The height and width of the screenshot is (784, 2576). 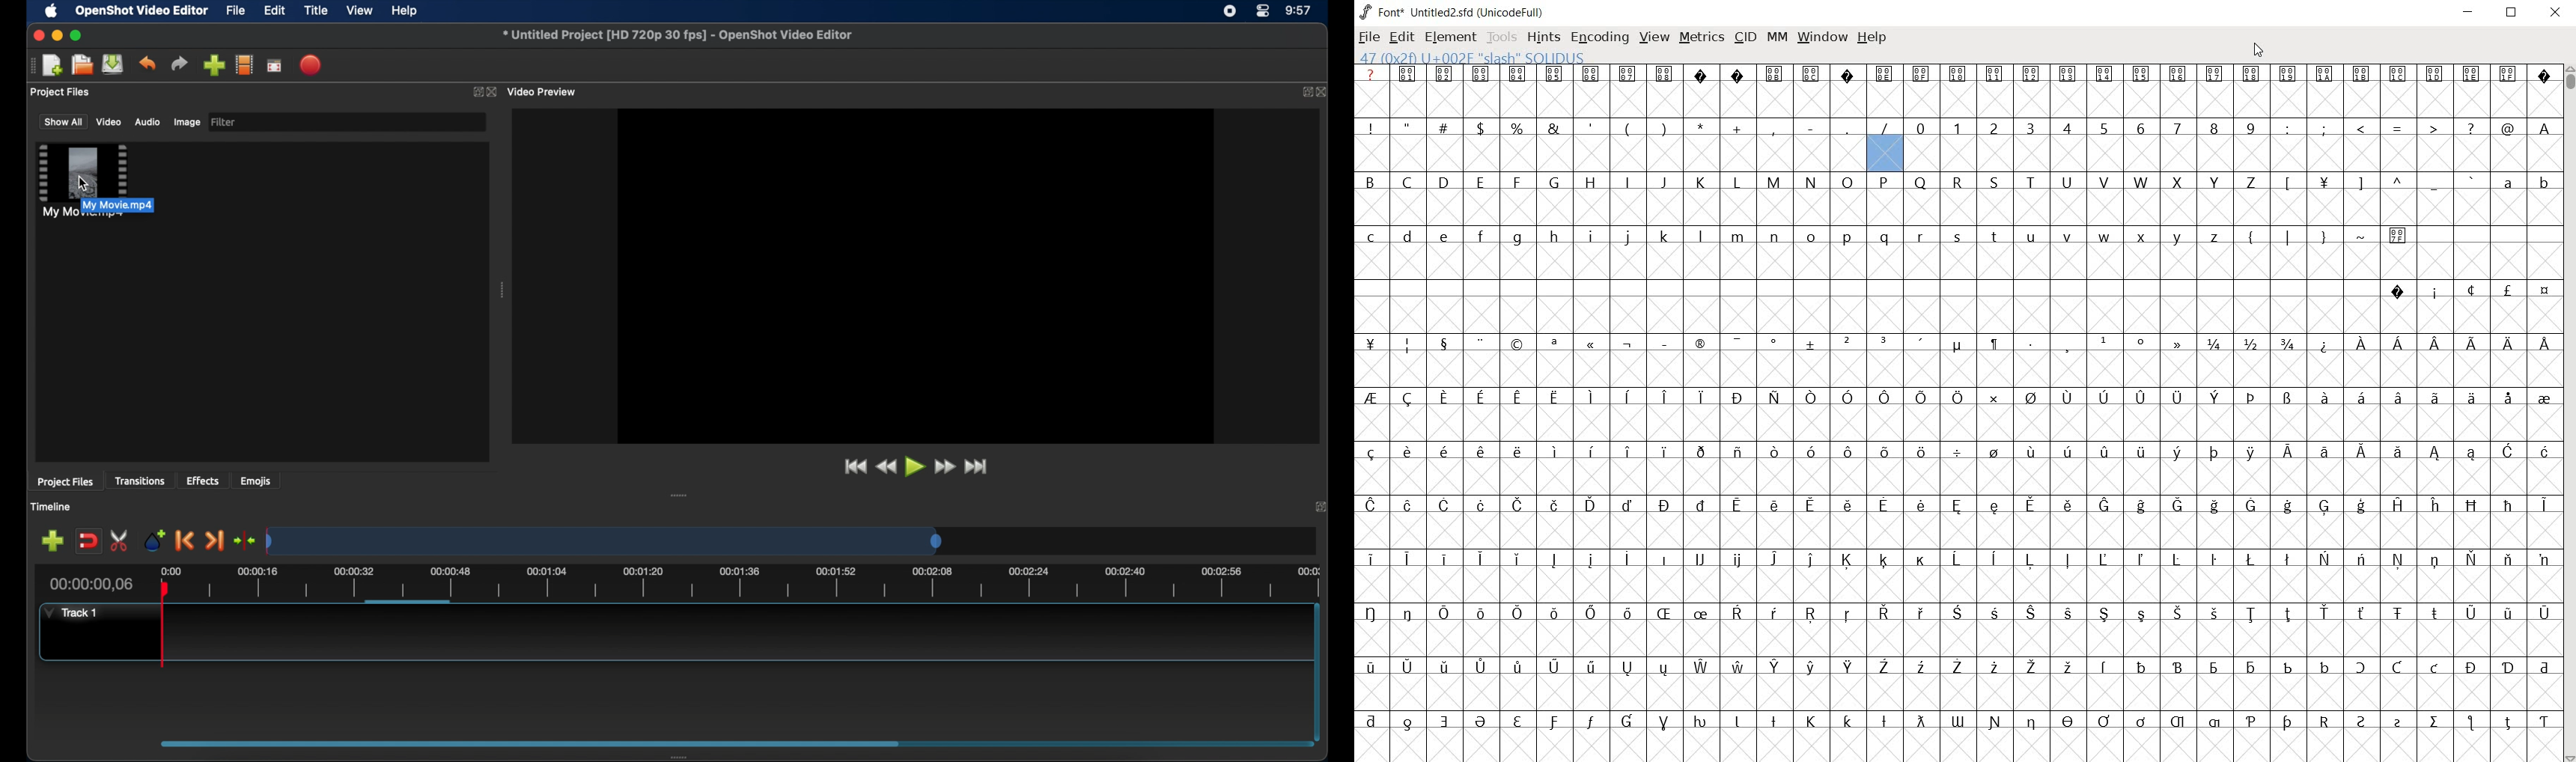 I want to click on scroll box, so click(x=525, y=743).